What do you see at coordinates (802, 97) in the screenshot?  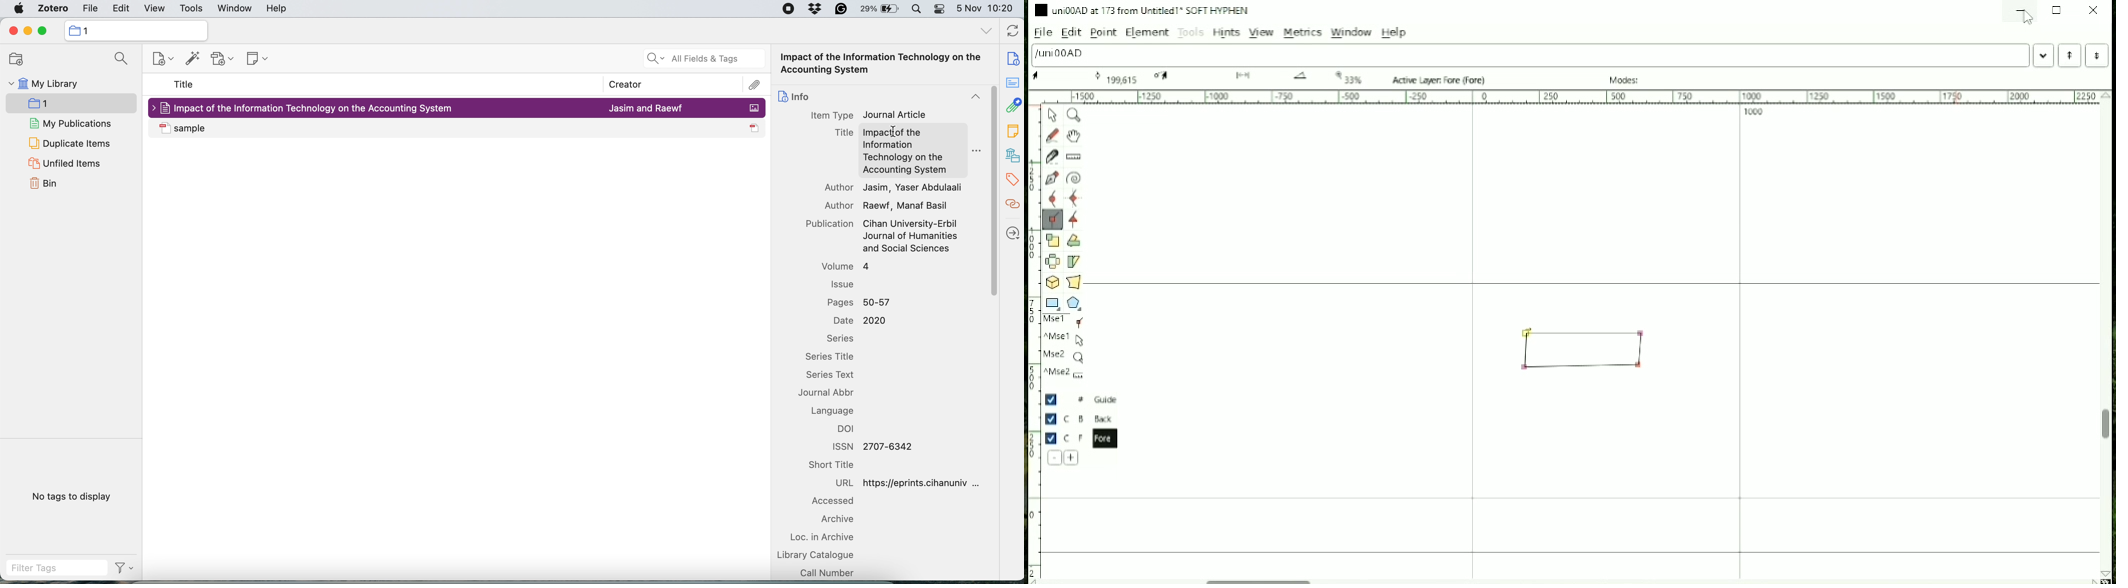 I see `info` at bounding box center [802, 97].